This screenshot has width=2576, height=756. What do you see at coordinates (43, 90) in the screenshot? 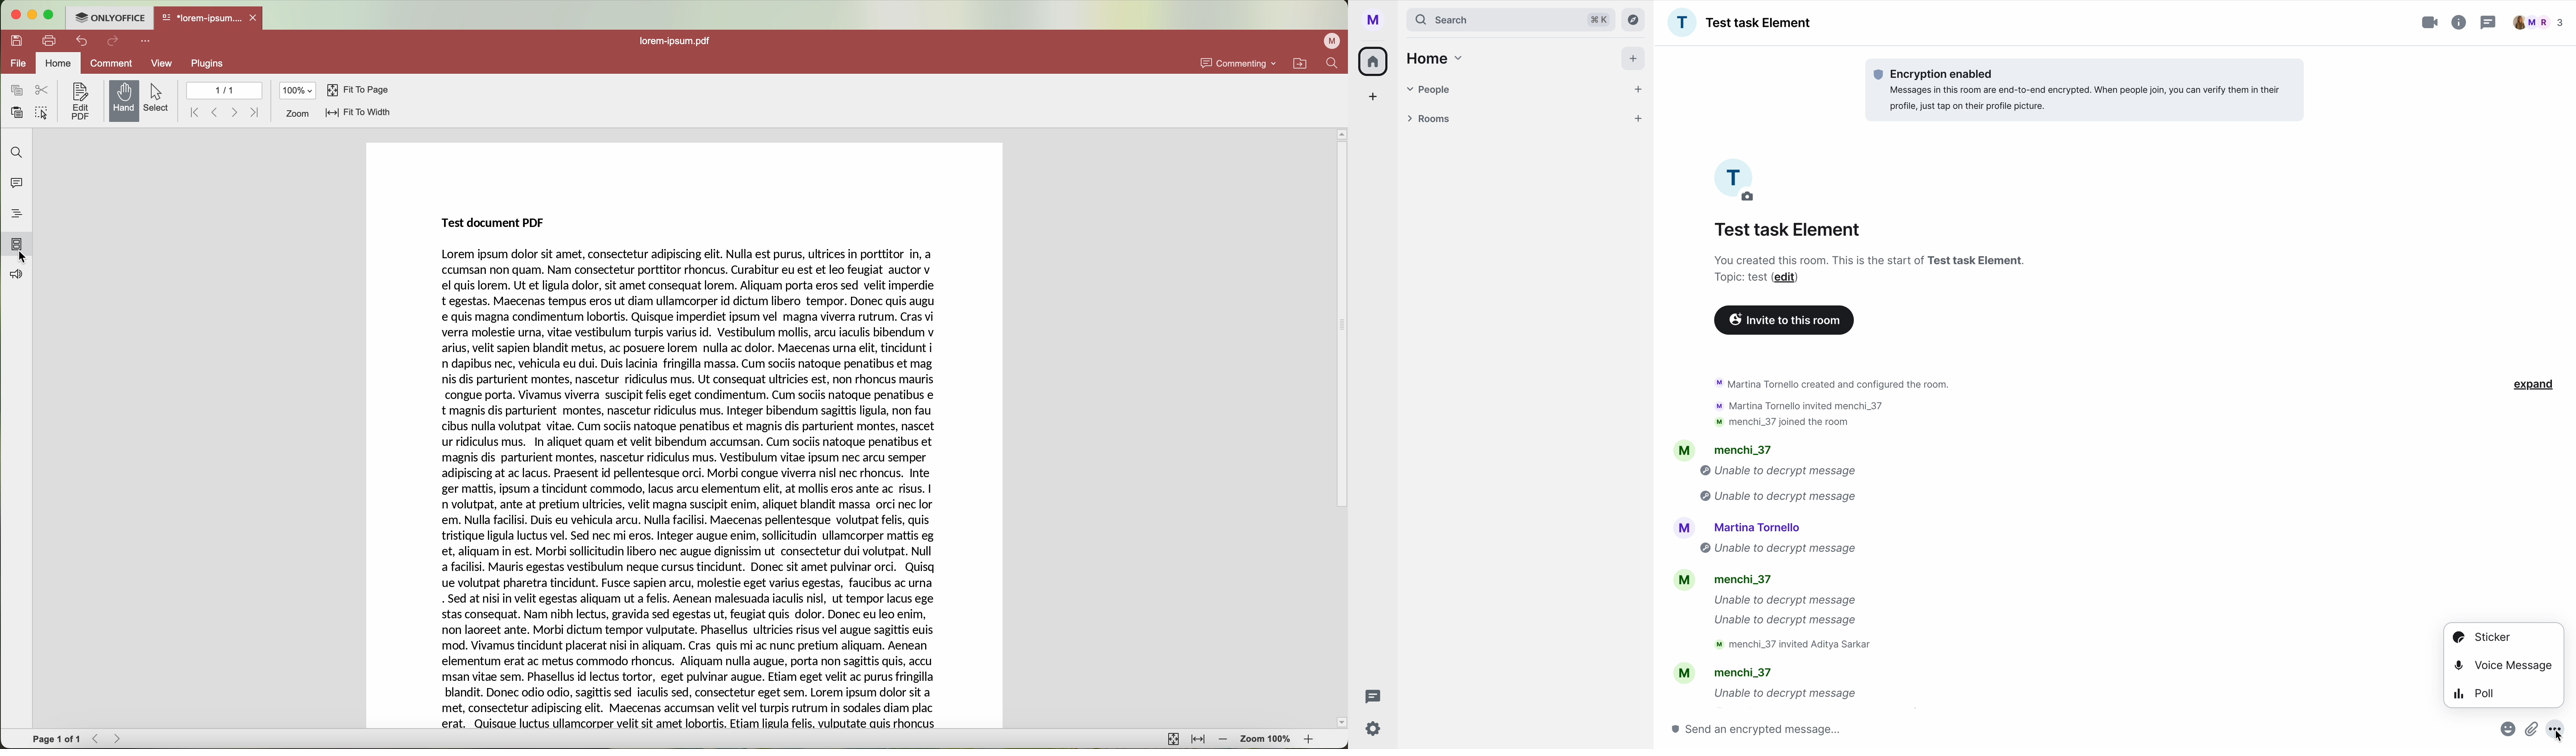
I see `cut` at bounding box center [43, 90].